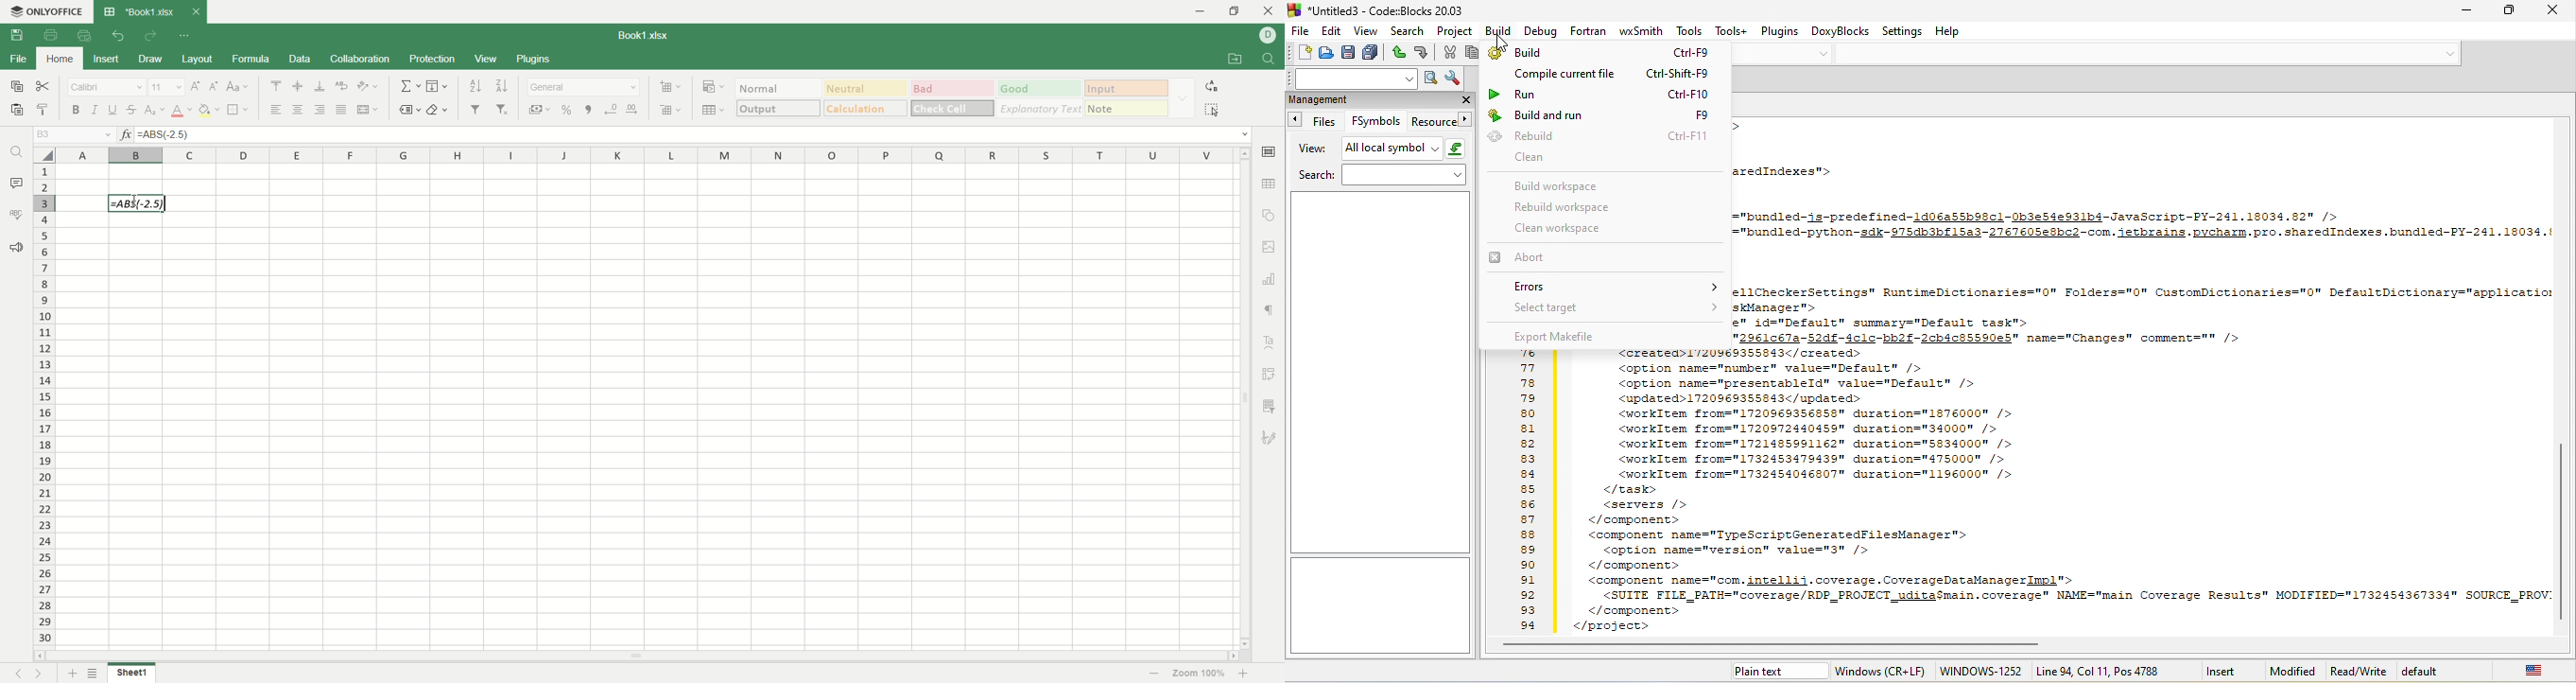 The width and height of the screenshot is (2576, 700). I want to click on column name, so click(645, 155).